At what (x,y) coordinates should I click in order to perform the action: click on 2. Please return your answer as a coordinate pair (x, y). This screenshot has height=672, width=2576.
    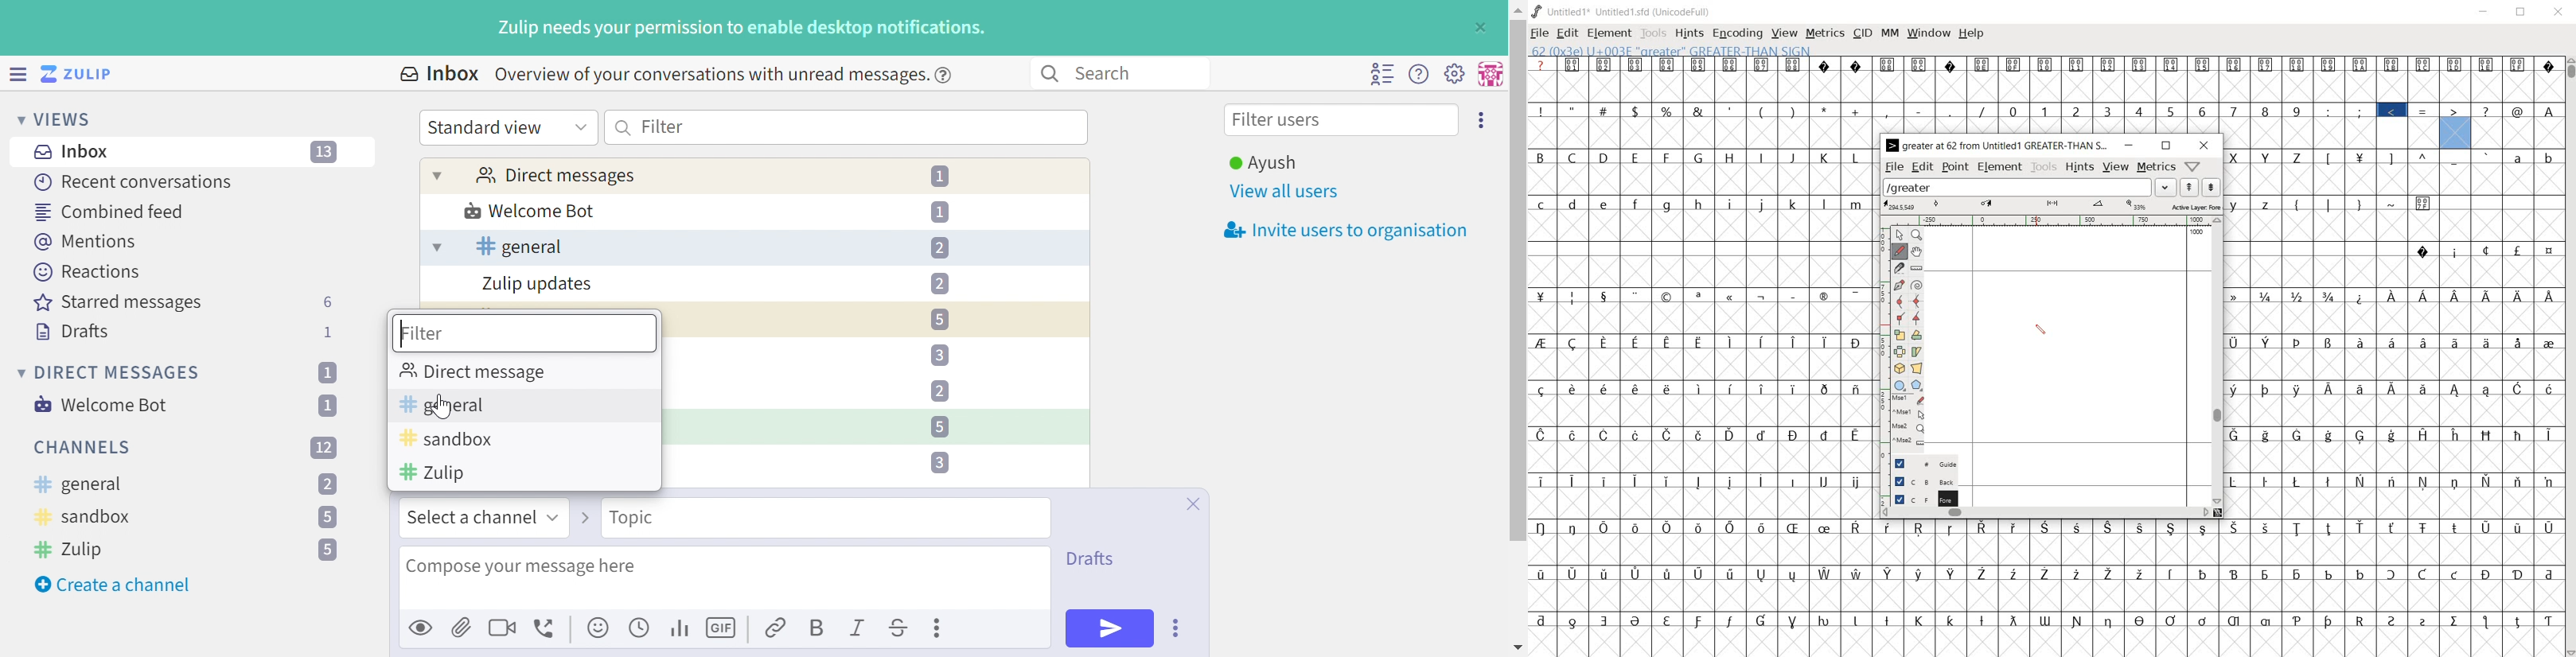
    Looking at the image, I should click on (939, 283).